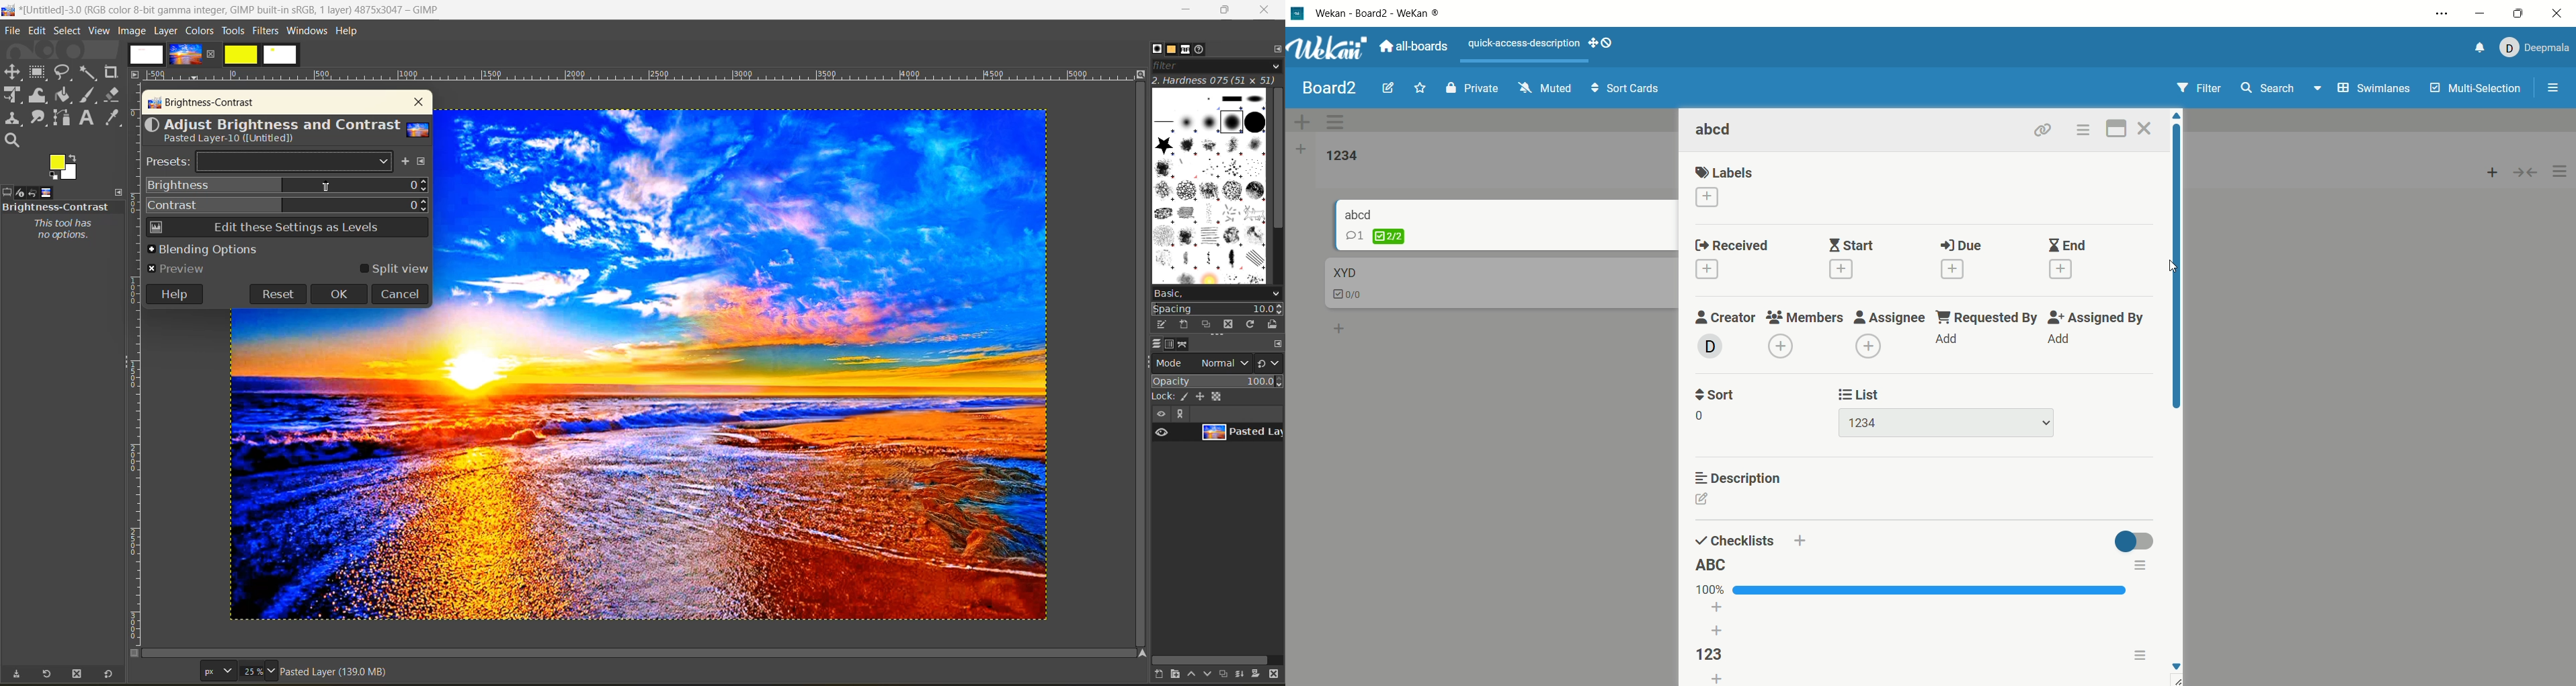  What do you see at coordinates (1545, 87) in the screenshot?
I see `muted` at bounding box center [1545, 87].